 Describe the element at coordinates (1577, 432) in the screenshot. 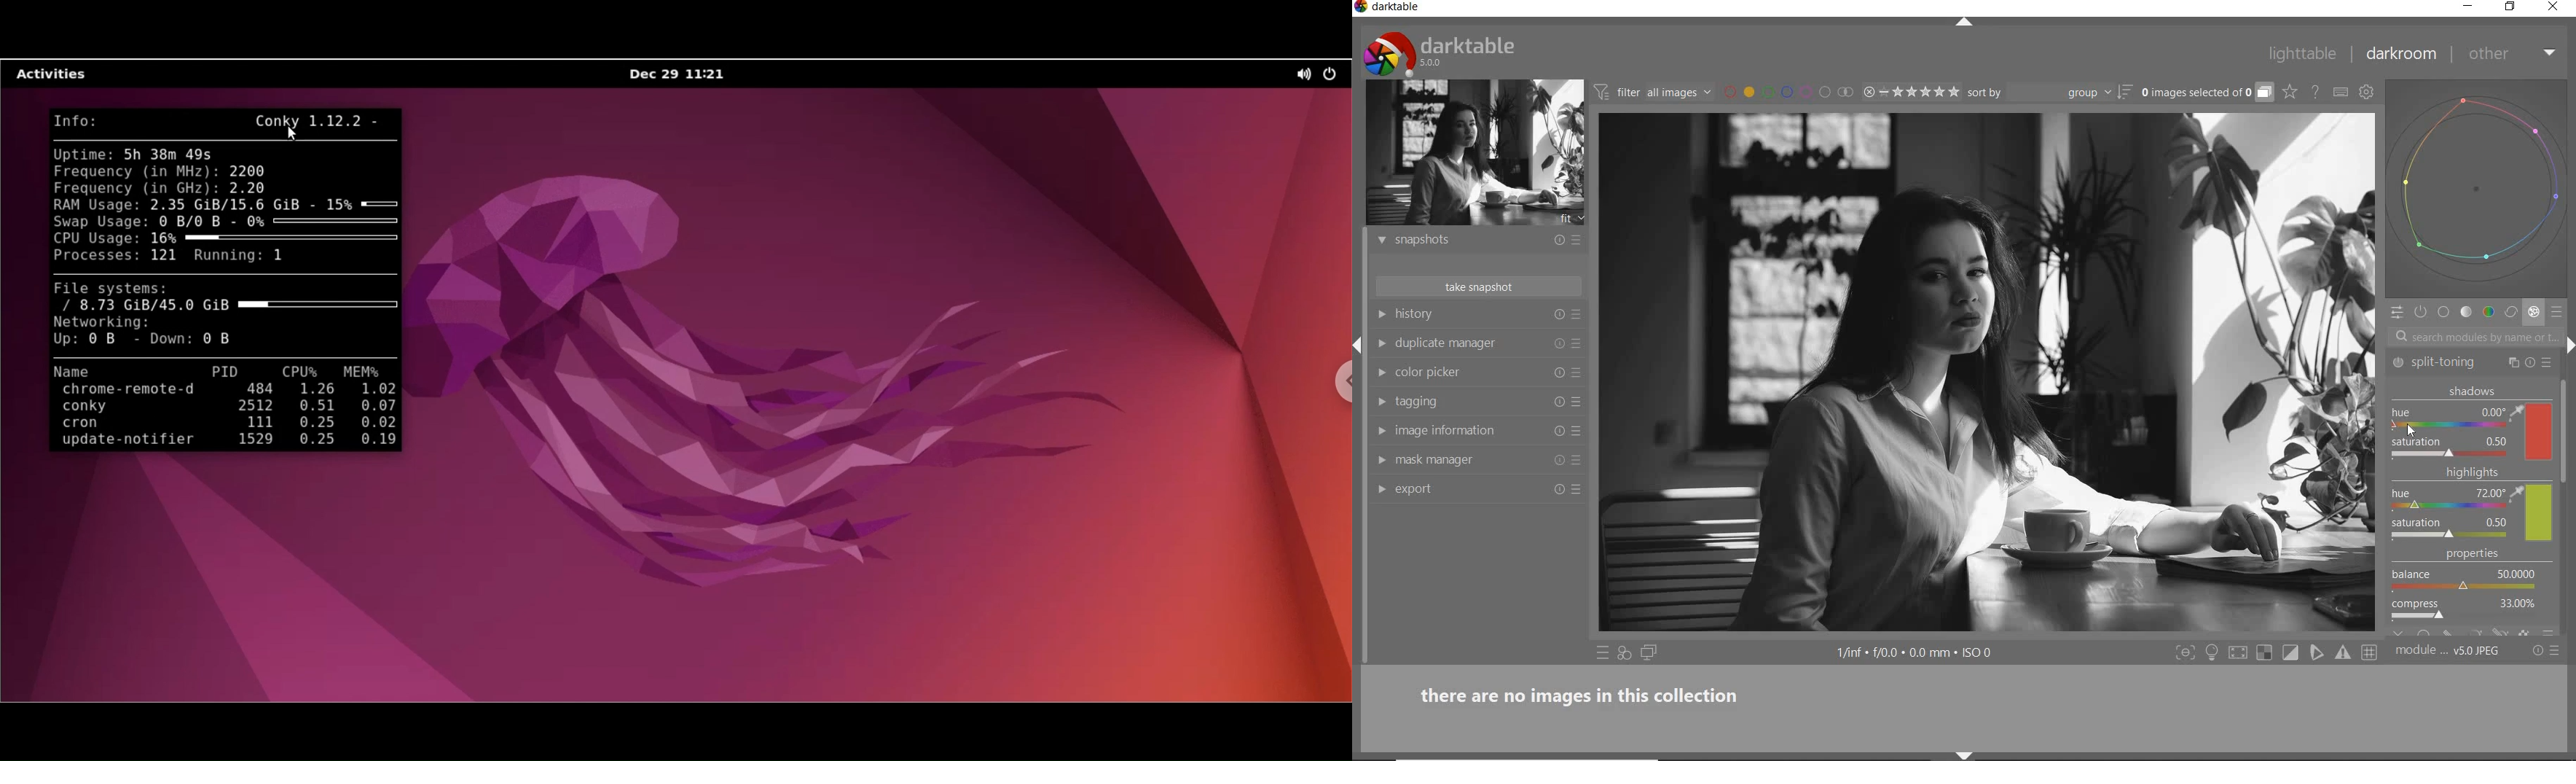

I see `preset and preferences` at that location.